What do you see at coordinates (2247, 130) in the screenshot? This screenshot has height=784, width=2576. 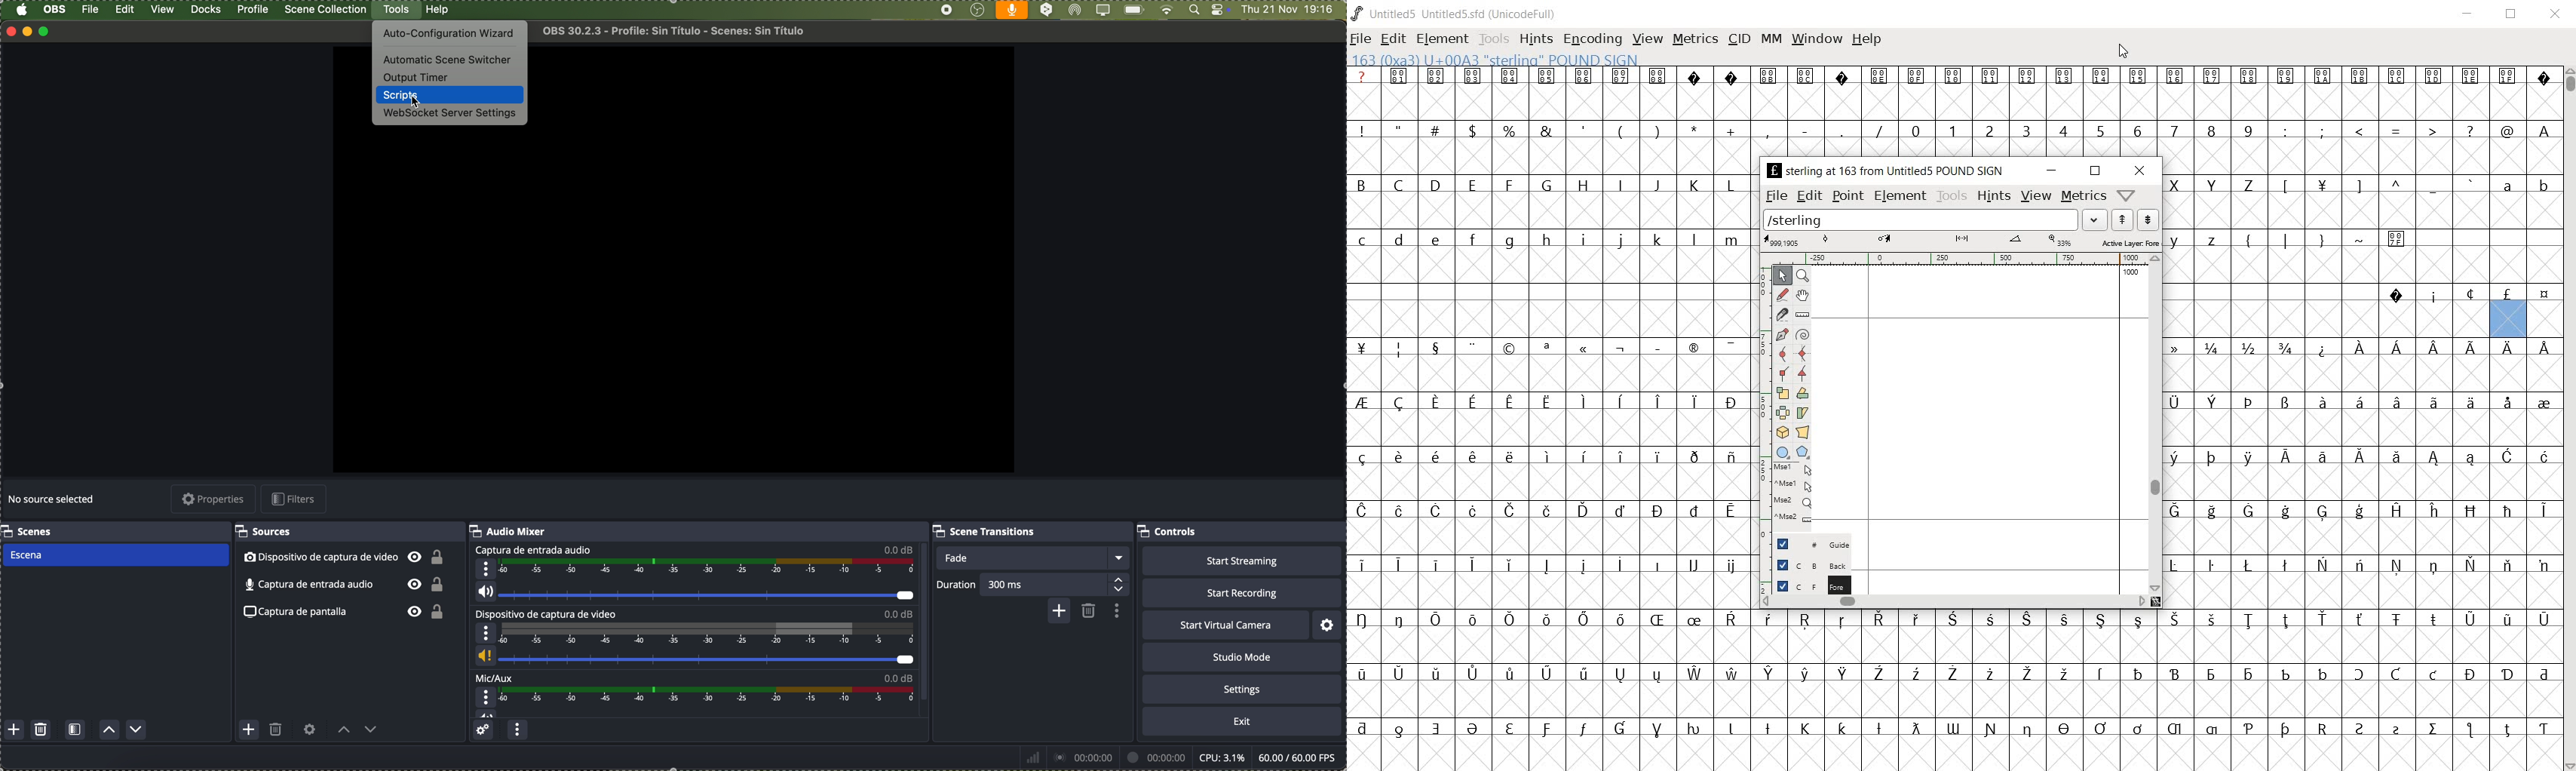 I see `9` at bounding box center [2247, 130].